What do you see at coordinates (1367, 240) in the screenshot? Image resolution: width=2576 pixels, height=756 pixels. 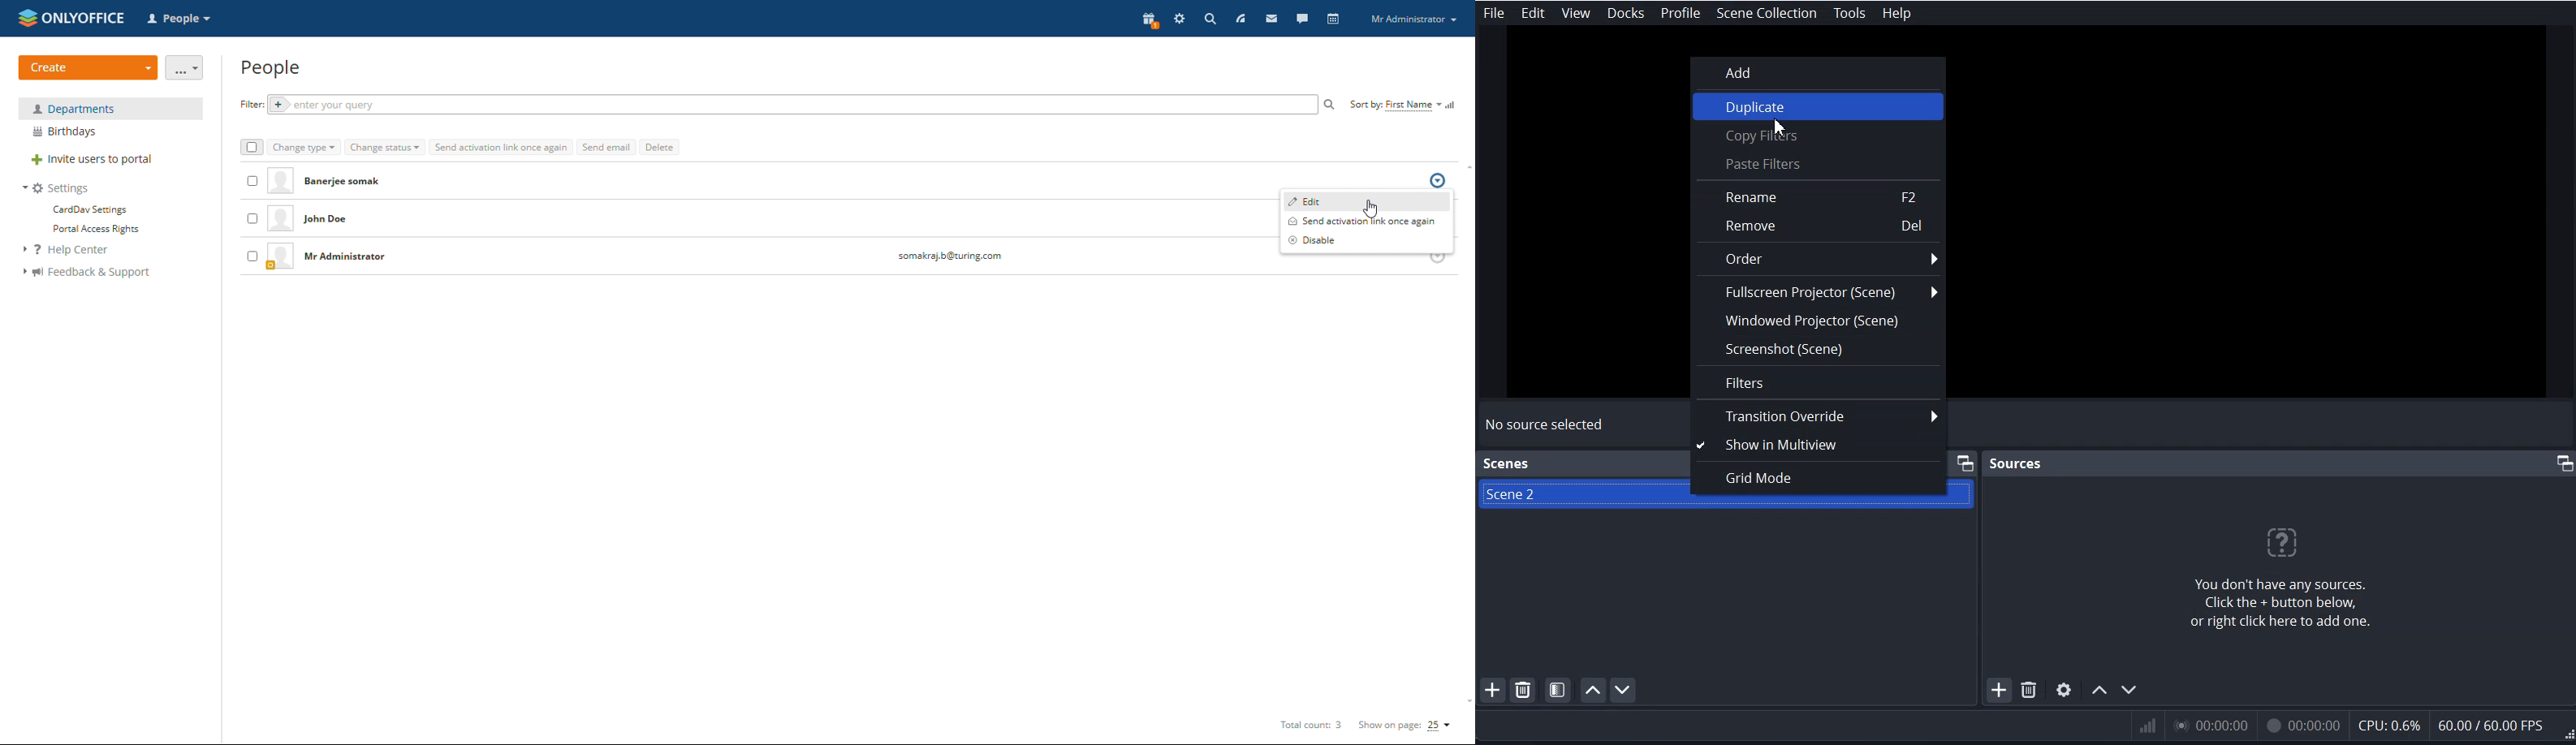 I see `disable` at bounding box center [1367, 240].